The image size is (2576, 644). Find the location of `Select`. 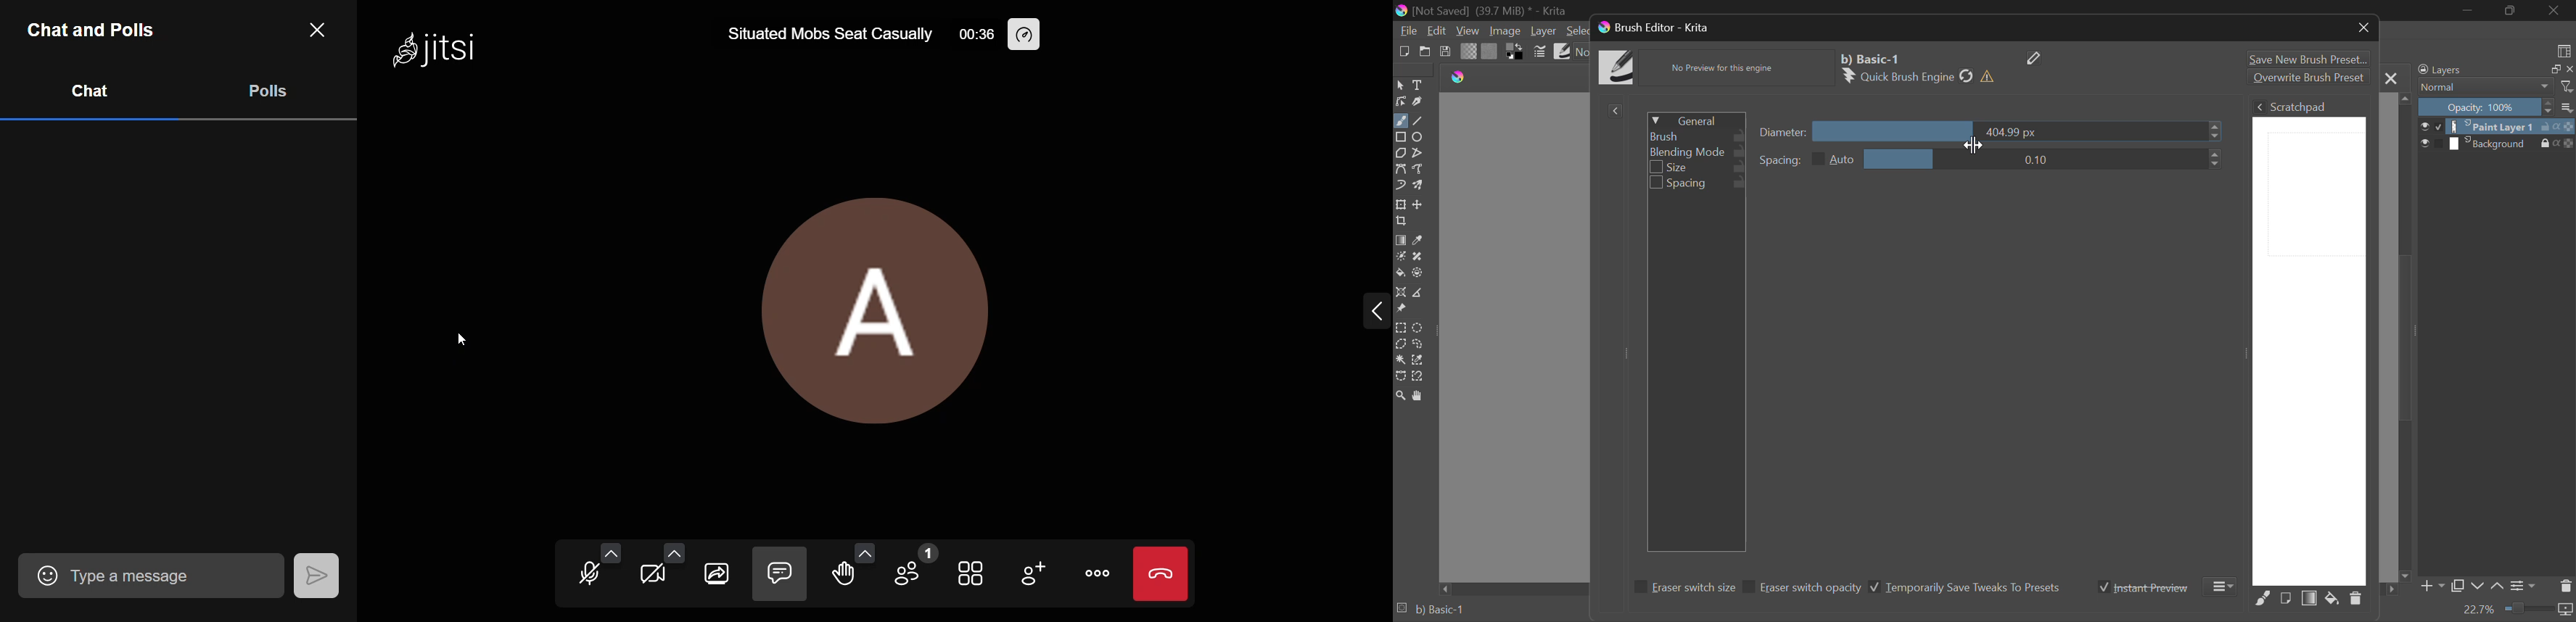

Select is located at coordinates (1575, 31).